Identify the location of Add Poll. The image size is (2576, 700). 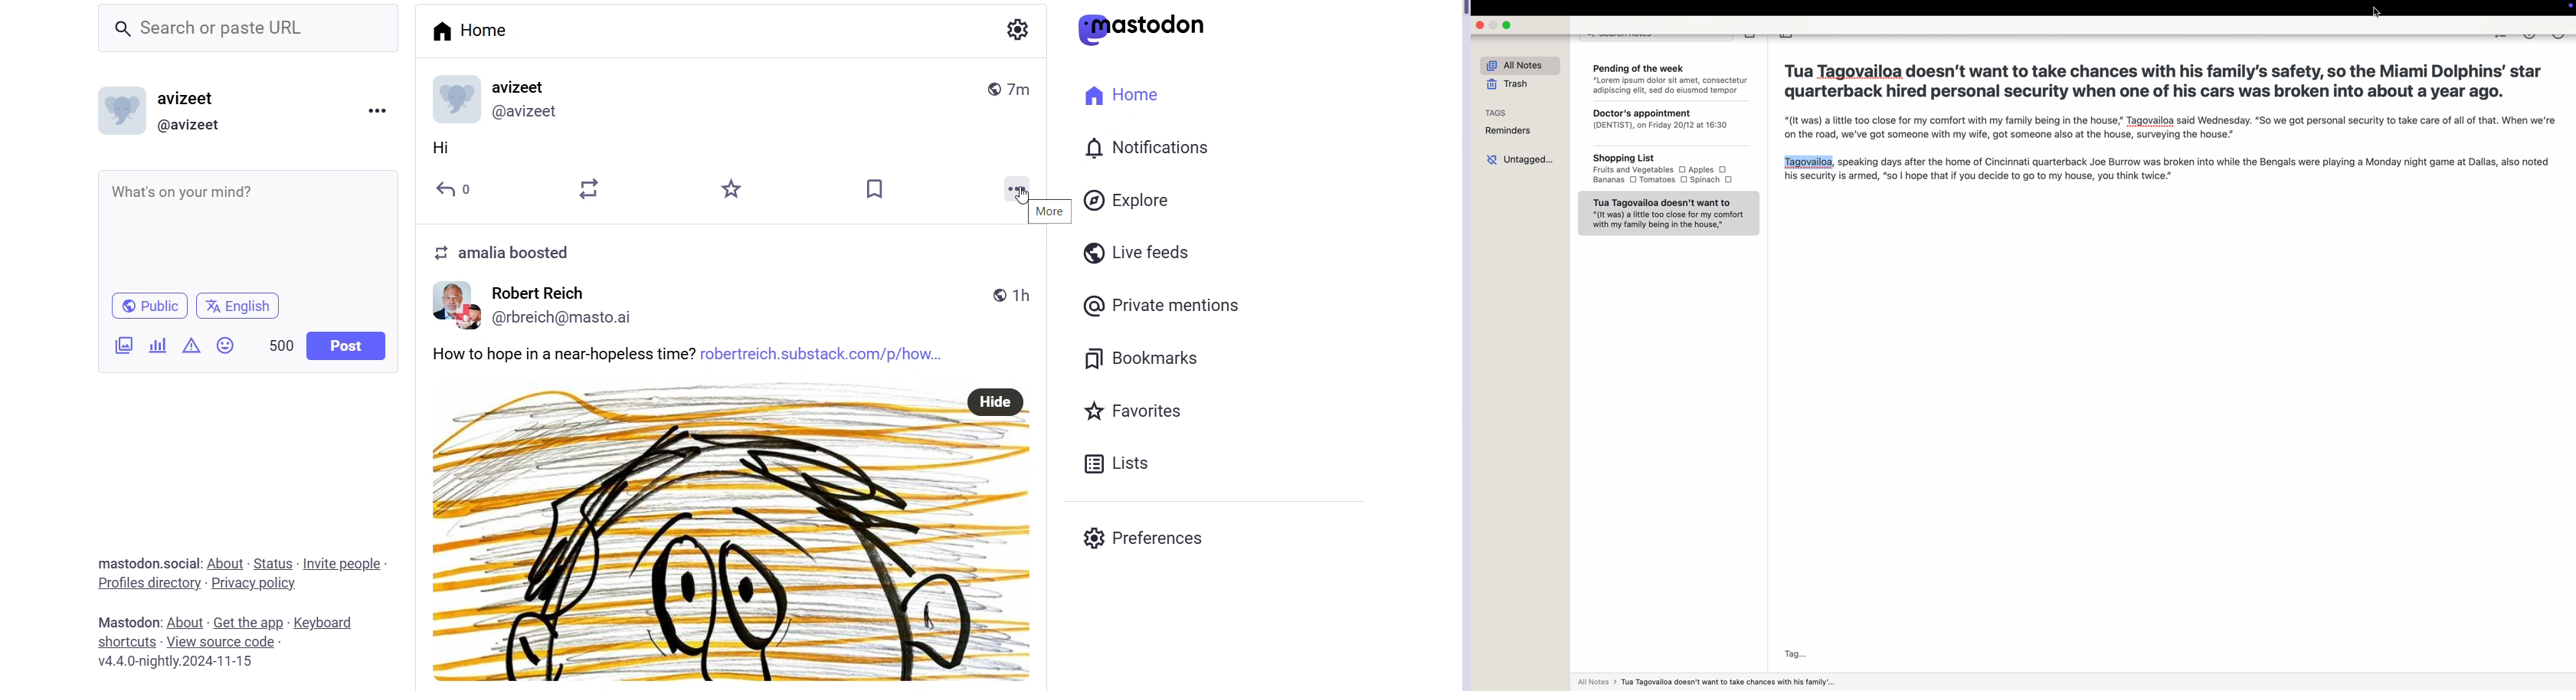
(155, 343).